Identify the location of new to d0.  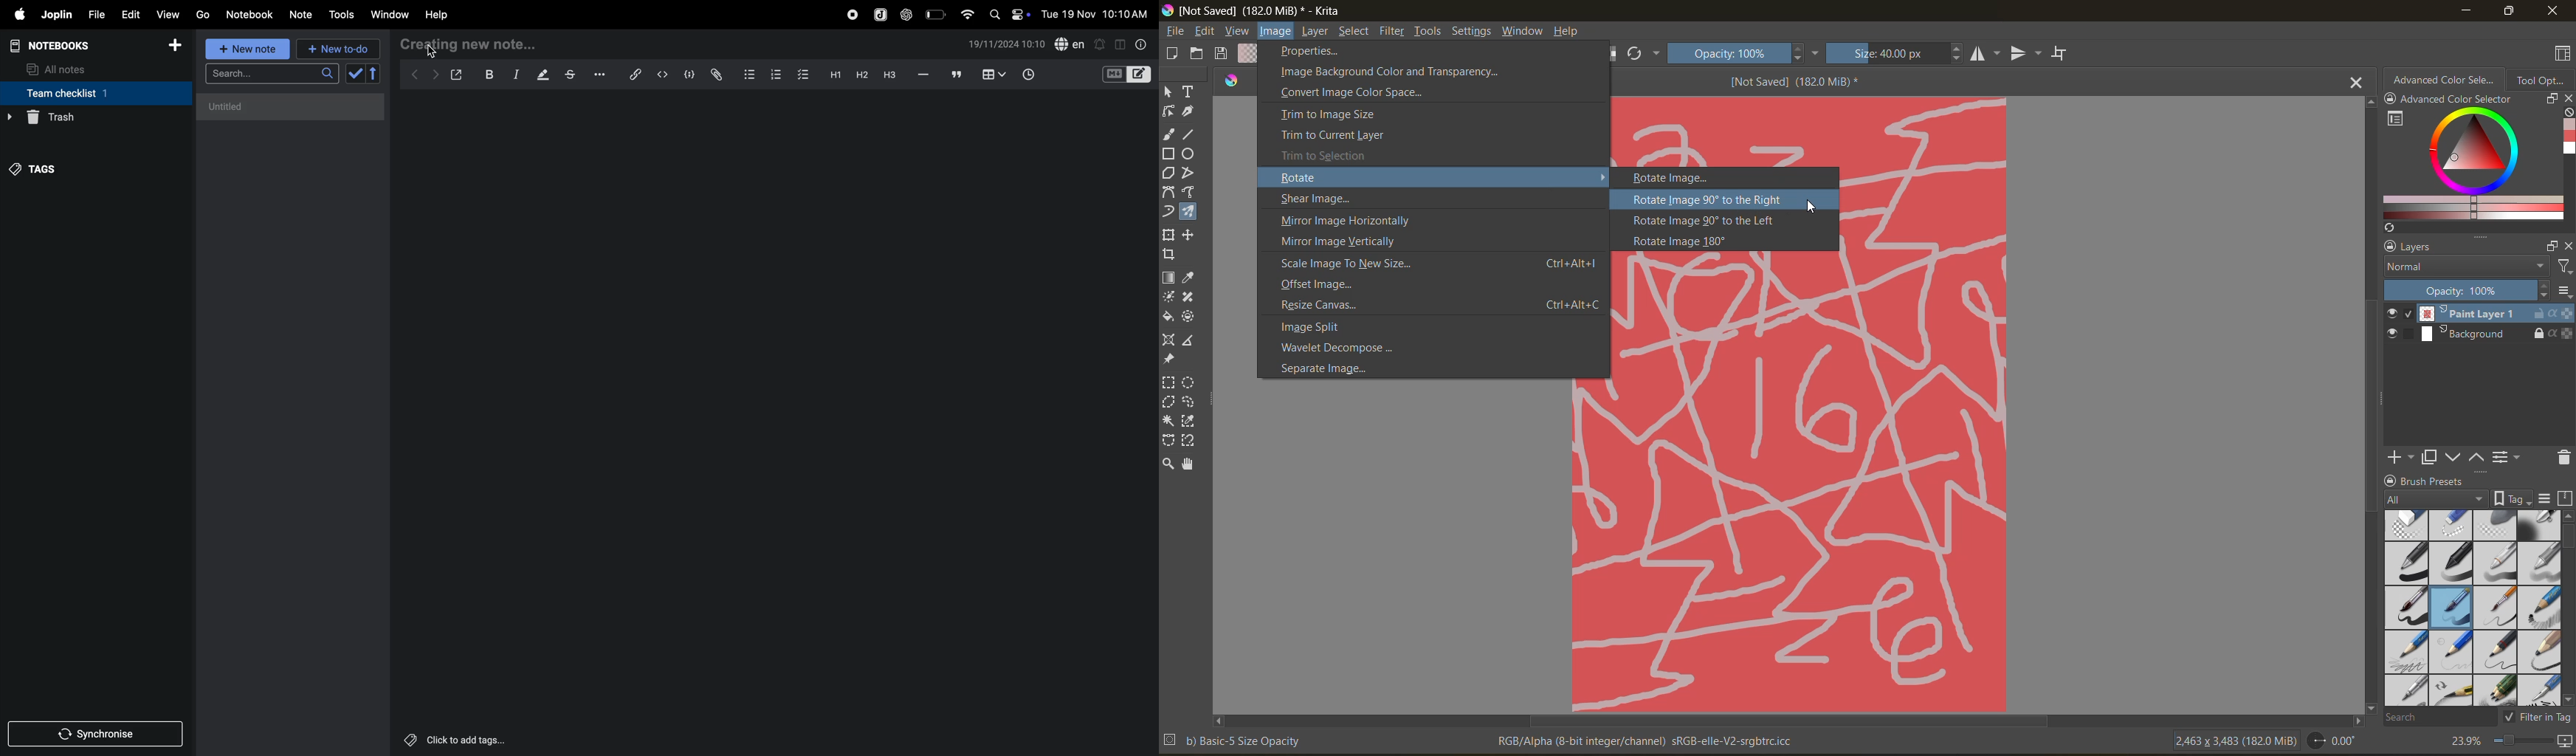
(337, 49).